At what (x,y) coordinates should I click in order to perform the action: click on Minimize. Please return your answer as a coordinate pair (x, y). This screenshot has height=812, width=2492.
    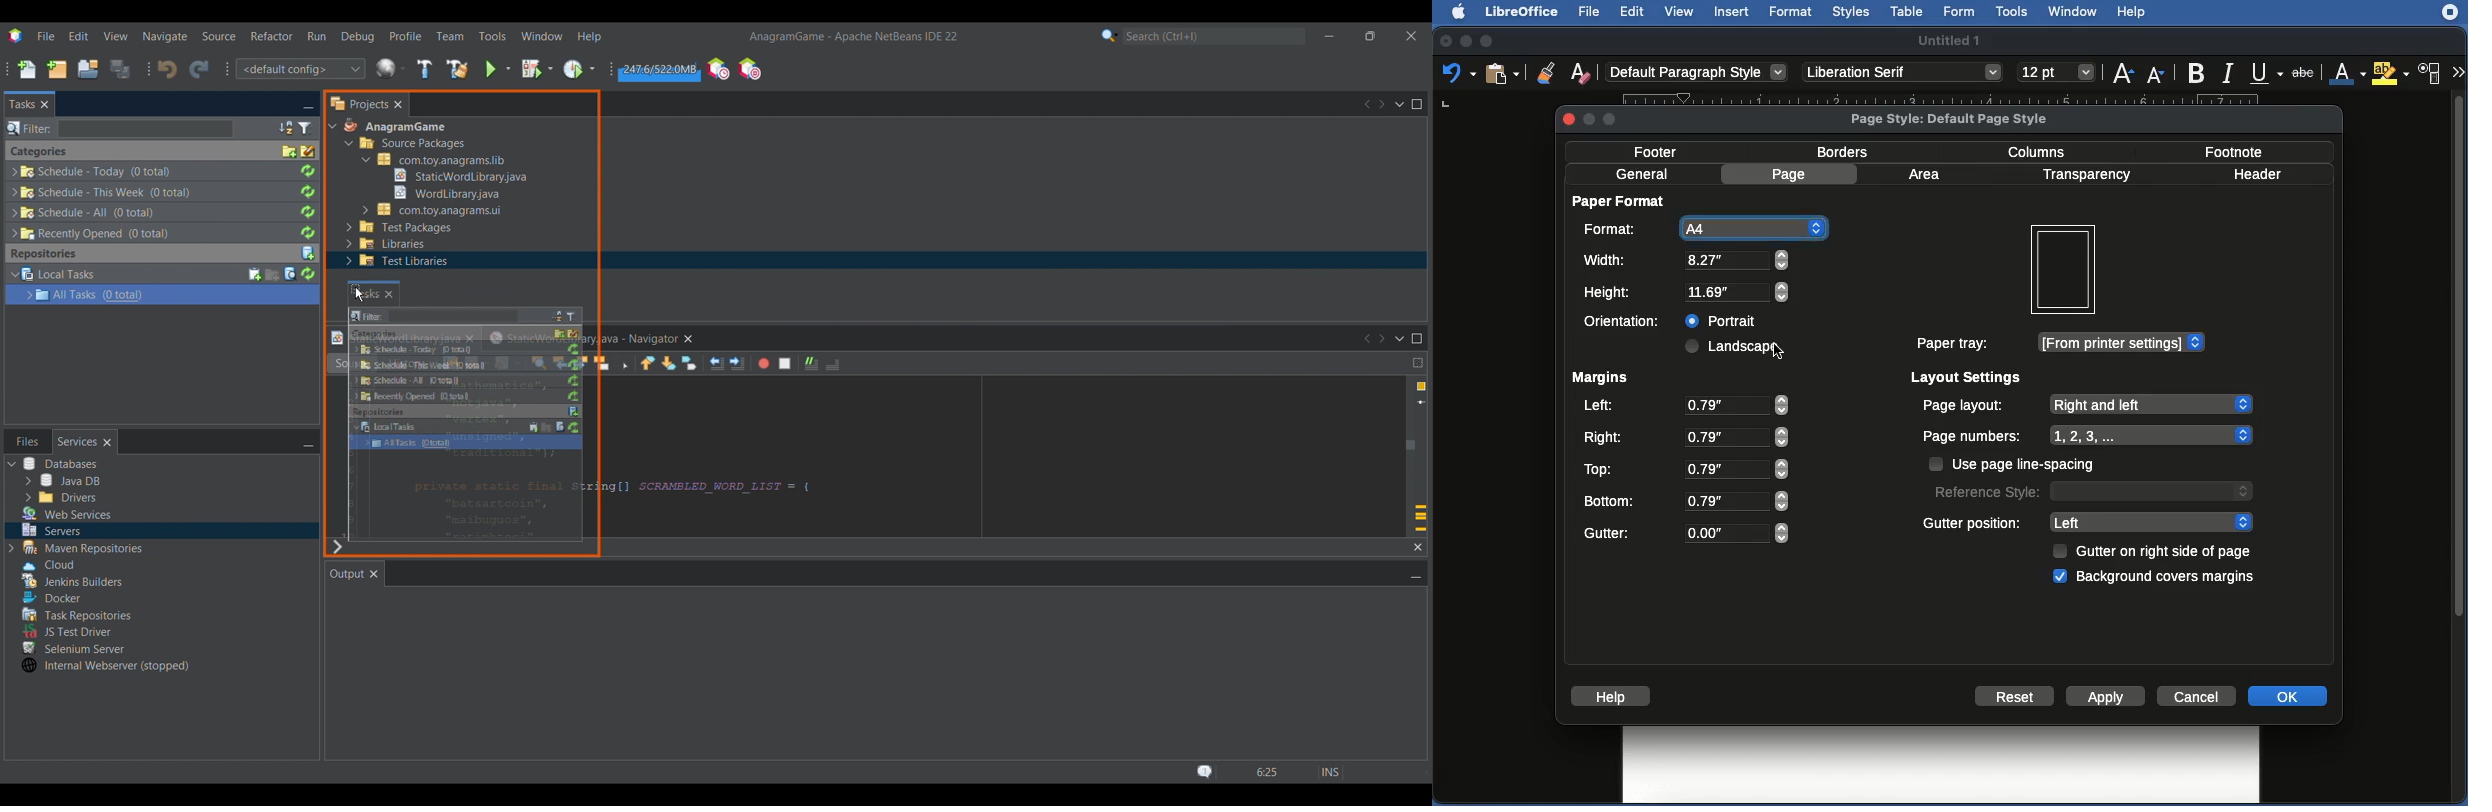
    Looking at the image, I should click on (308, 105).